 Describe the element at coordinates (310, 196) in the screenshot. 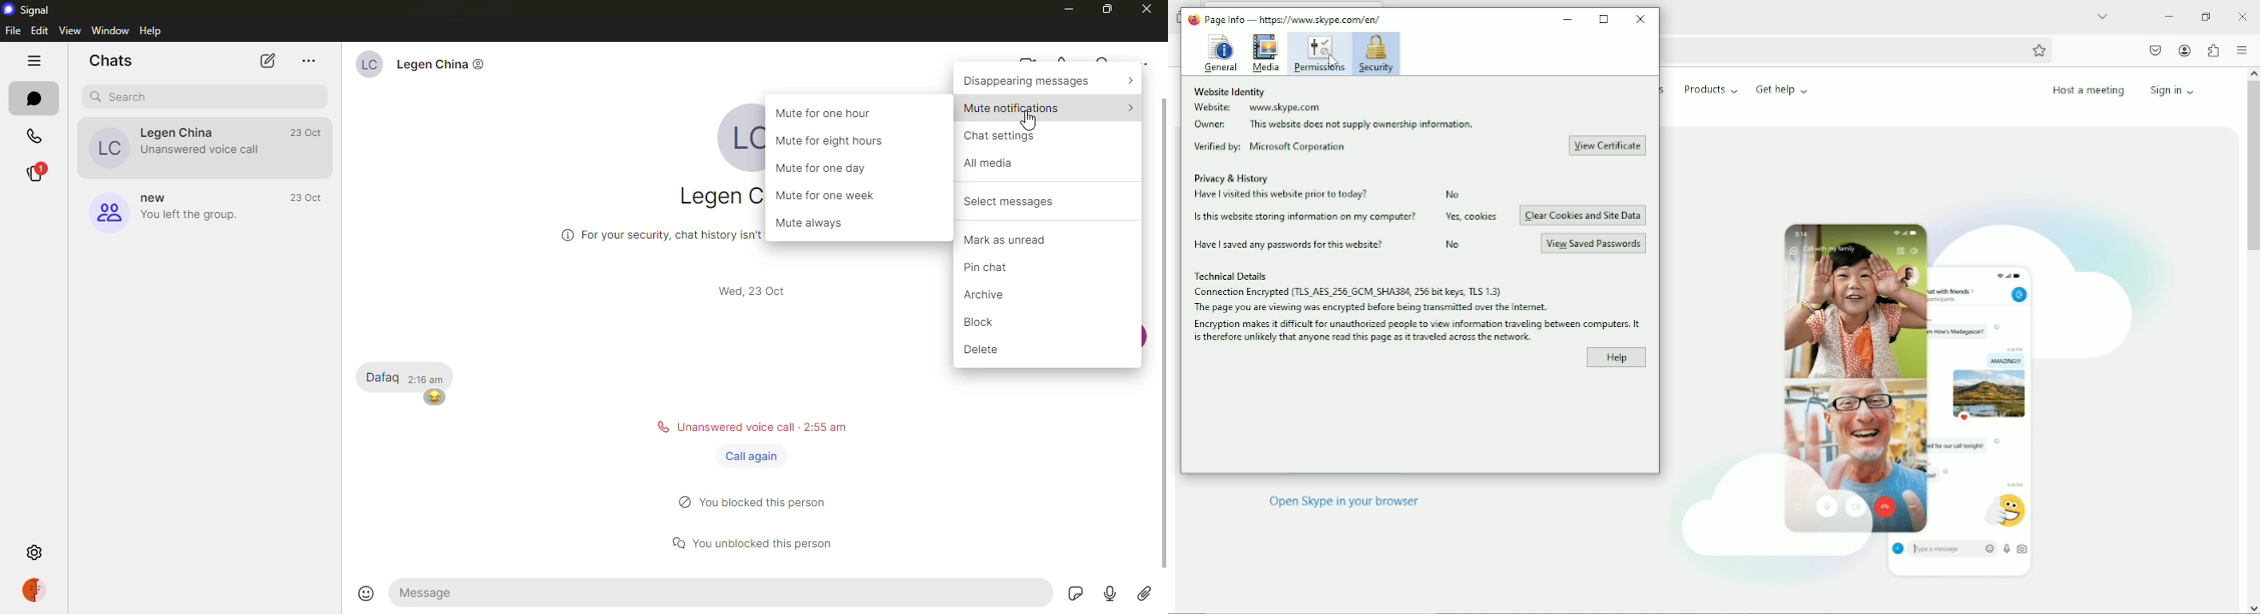

I see `time` at that location.